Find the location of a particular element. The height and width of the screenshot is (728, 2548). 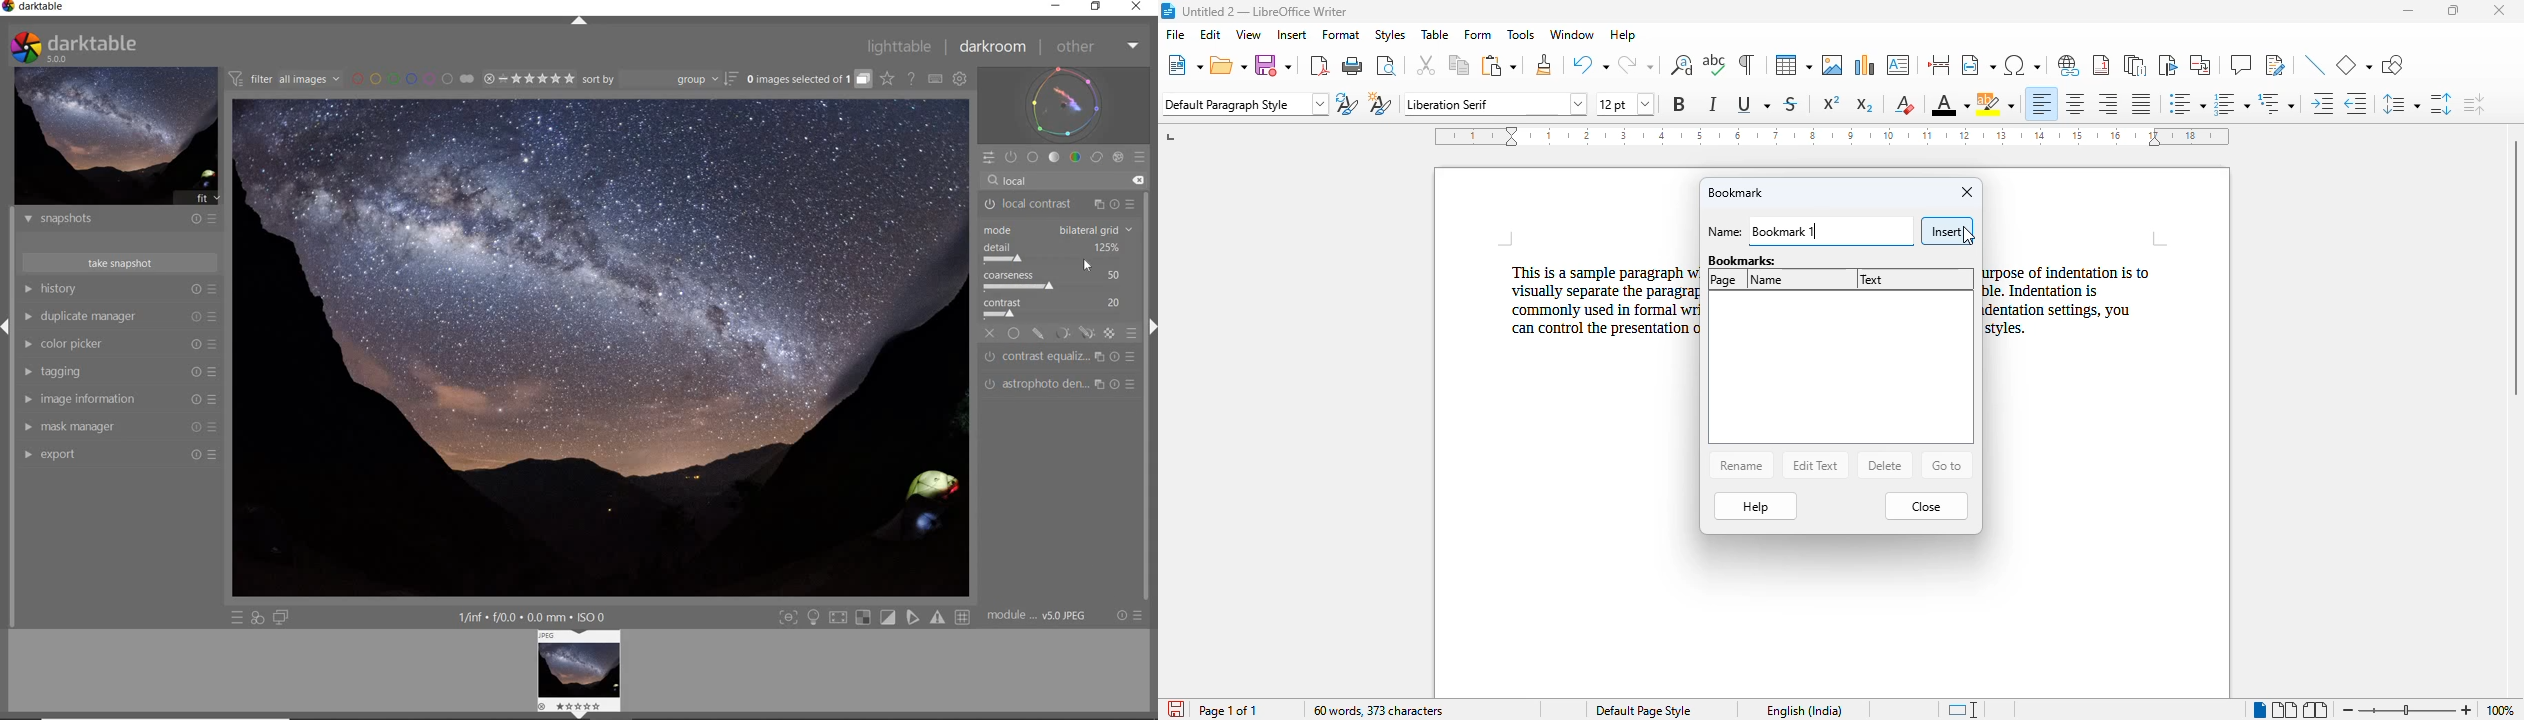

close is located at coordinates (2498, 10).